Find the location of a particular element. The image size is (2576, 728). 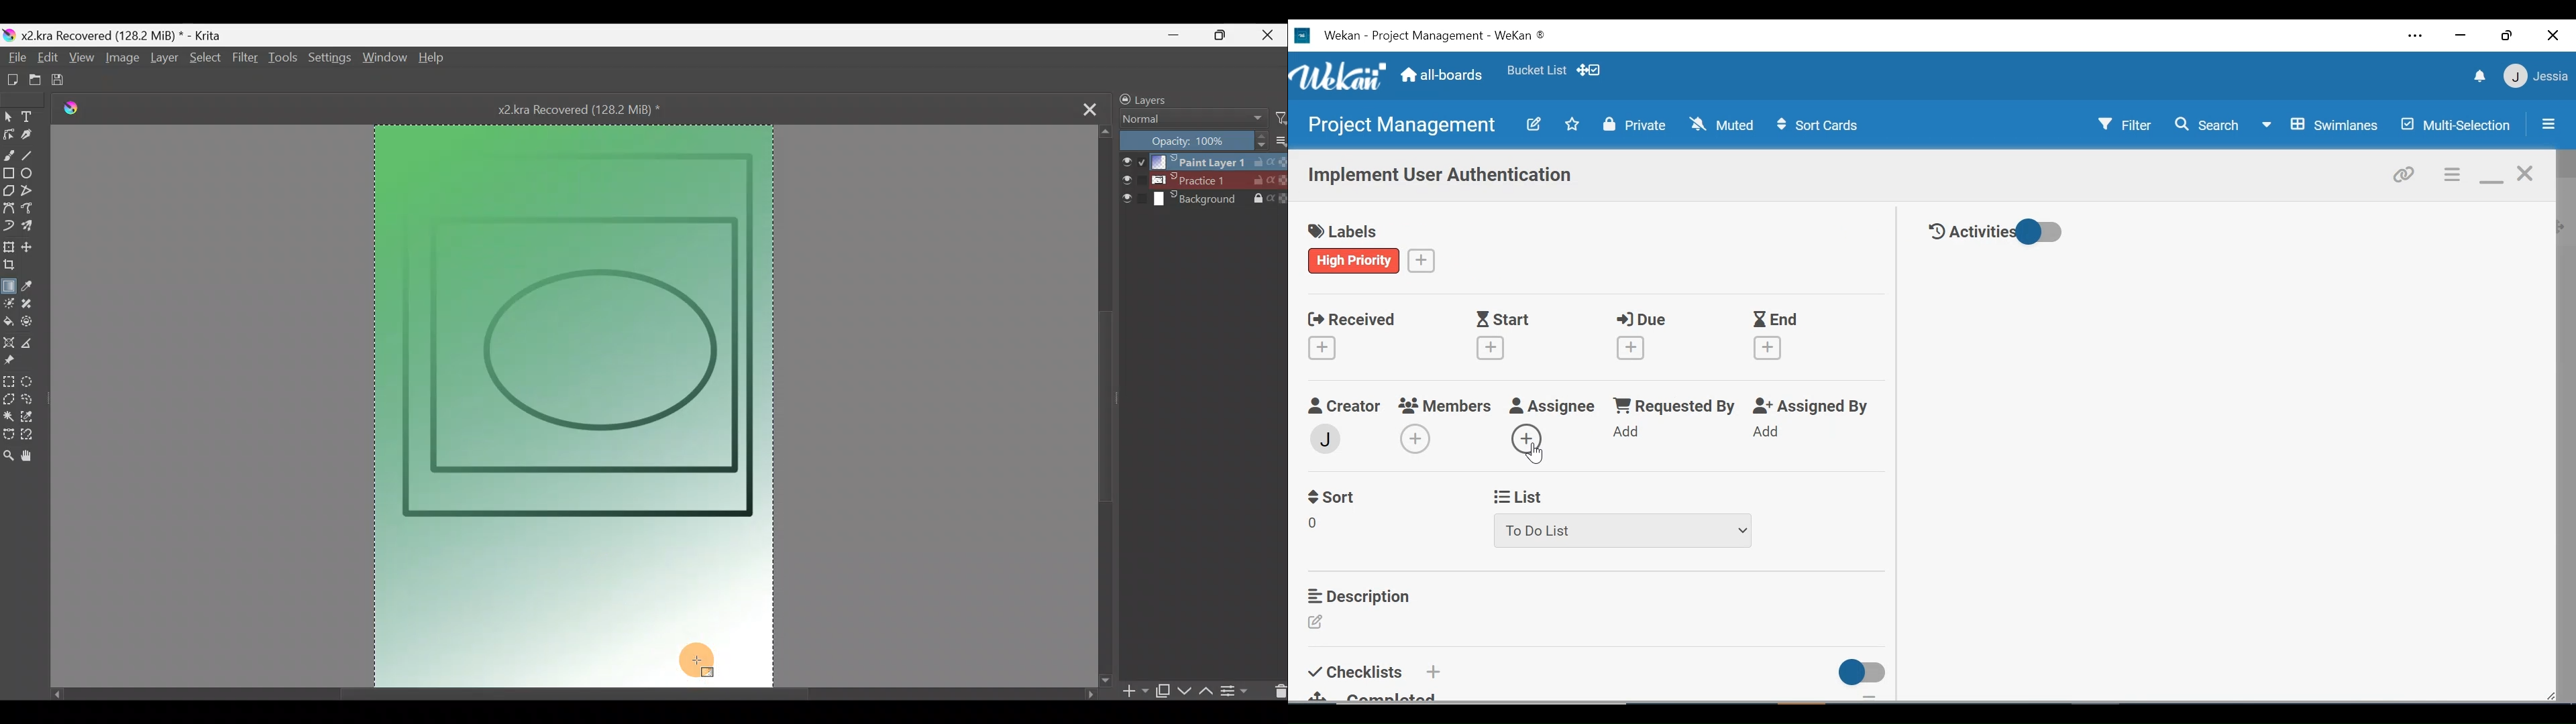

Transform a layer/selection is located at coordinates (9, 248).